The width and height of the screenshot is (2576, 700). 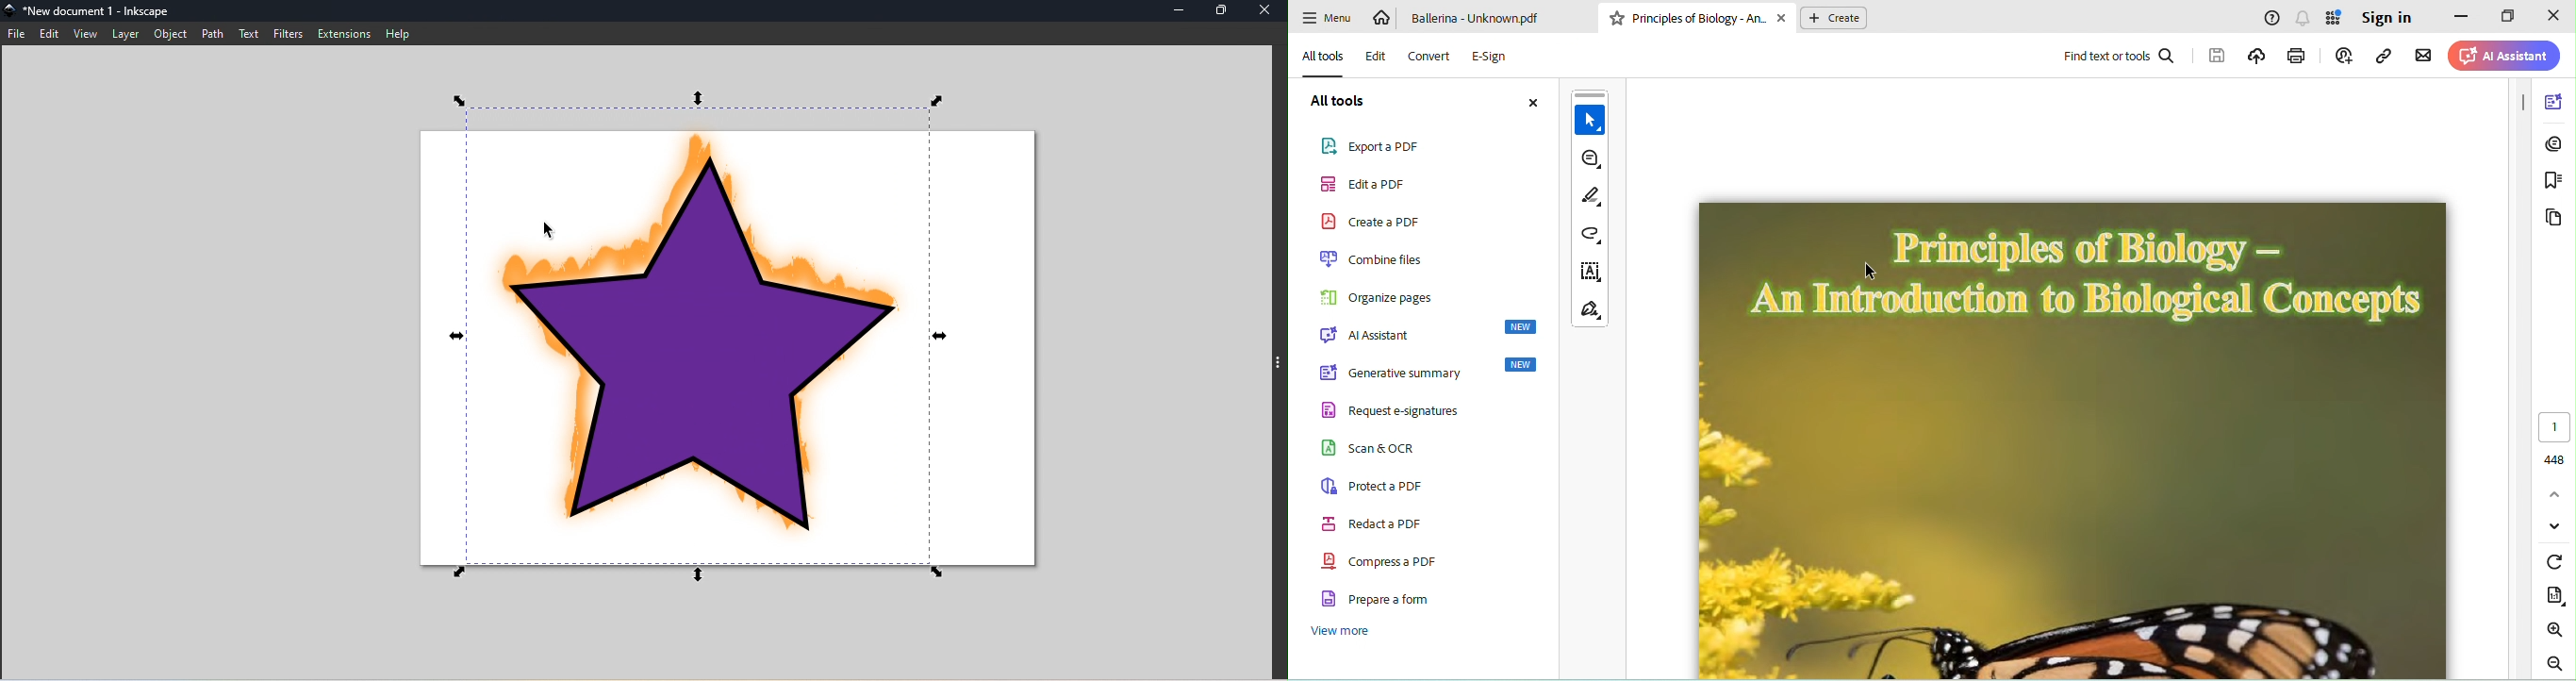 I want to click on go to next page, so click(x=2555, y=526).